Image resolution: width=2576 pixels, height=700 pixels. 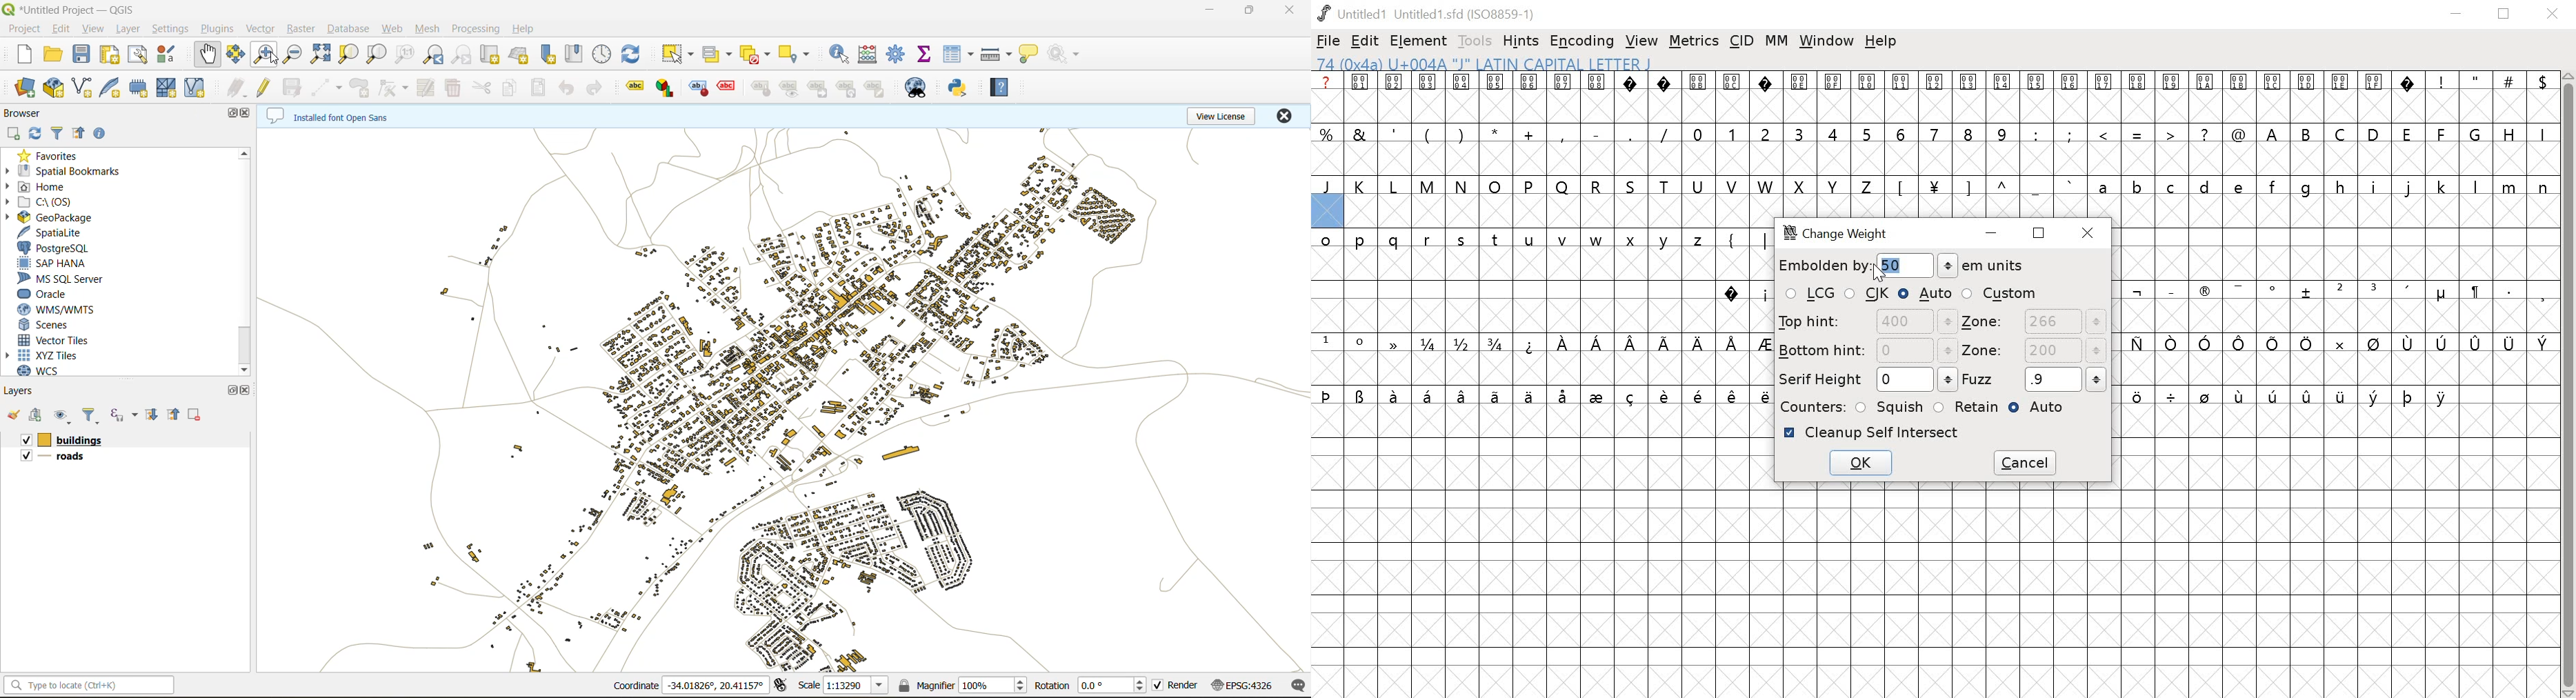 What do you see at coordinates (2504, 14) in the screenshot?
I see `restore down` at bounding box center [2504, 14].